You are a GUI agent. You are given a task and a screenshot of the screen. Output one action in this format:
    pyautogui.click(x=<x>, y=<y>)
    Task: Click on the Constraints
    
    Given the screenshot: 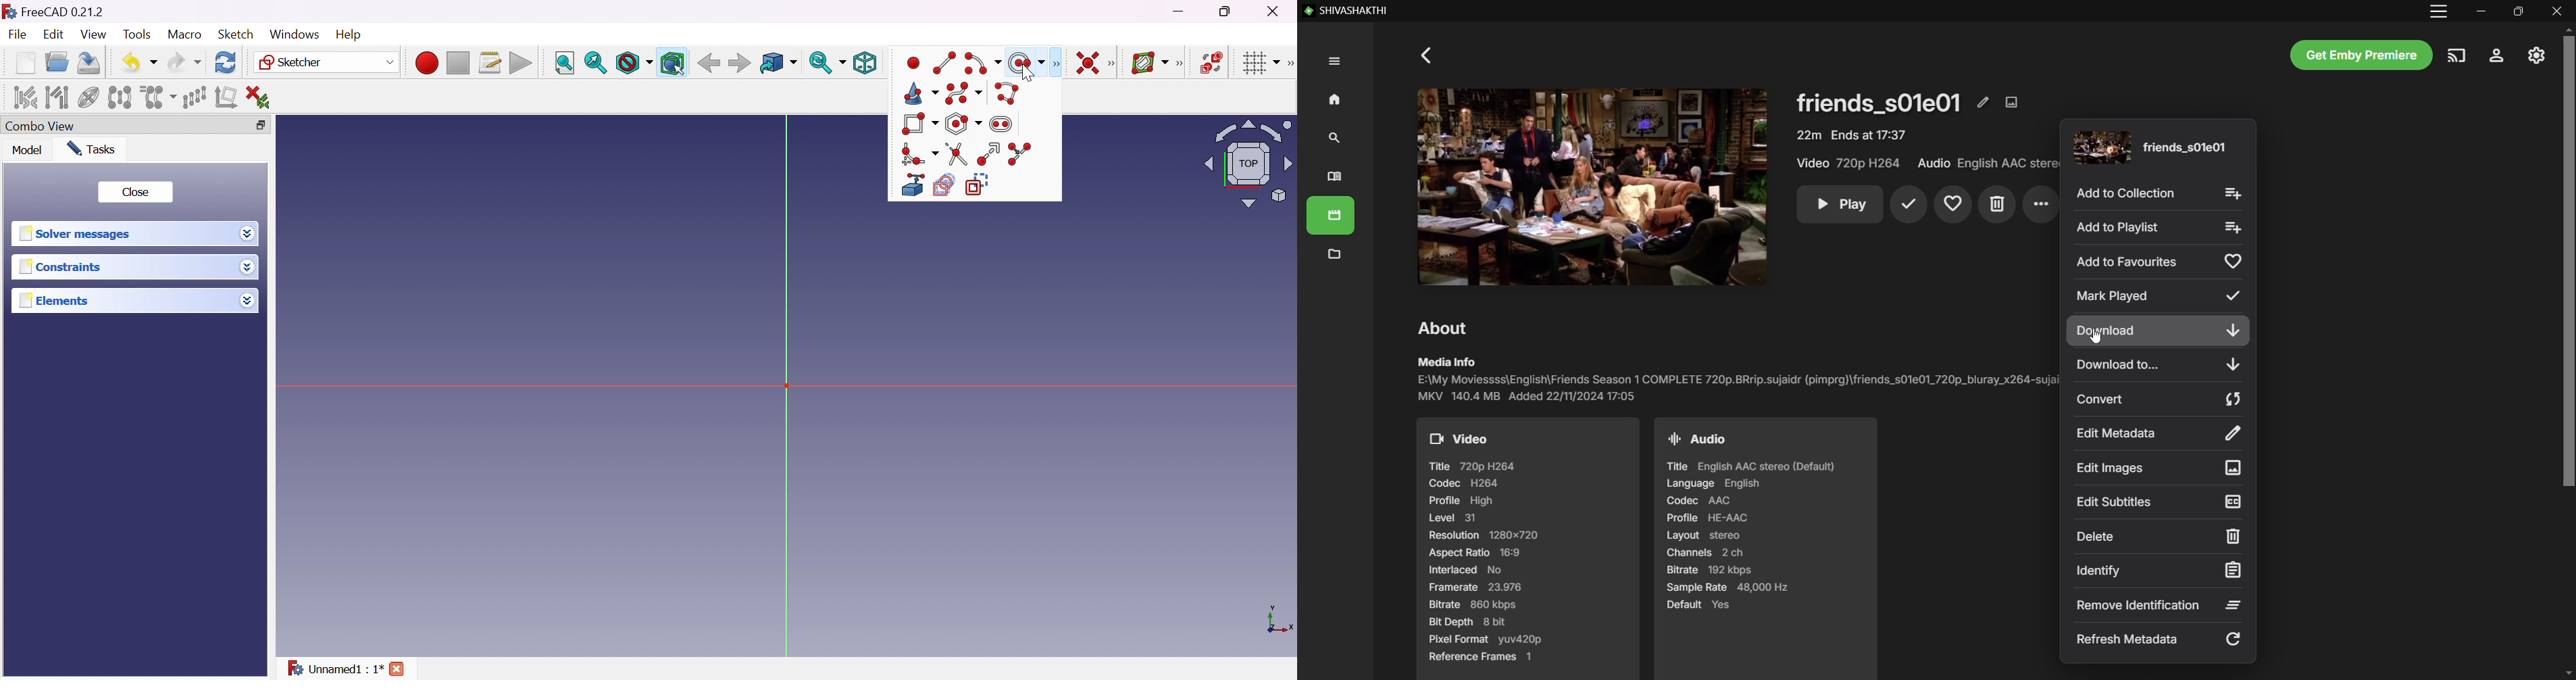 What is the action you would take?
    pyautogui.click(x=61, y=268)
    